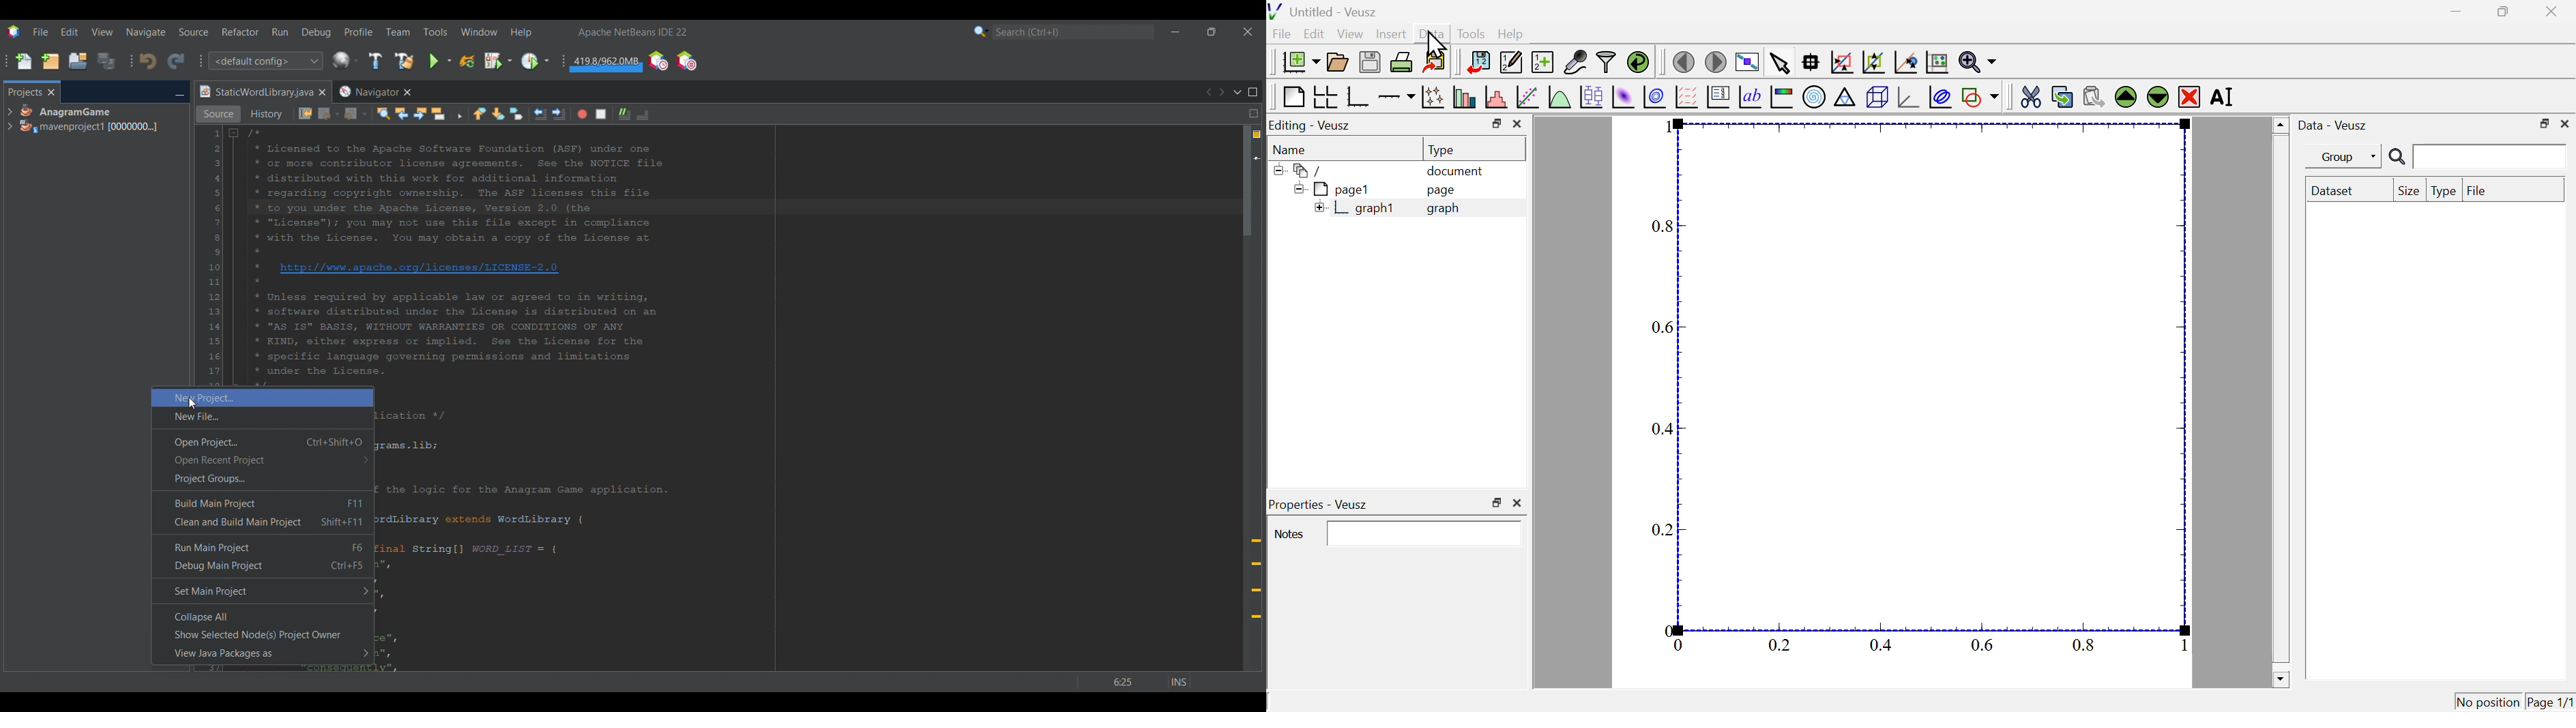 This screenshot has height=728, width=2576. Describe the element at coordinates (1357, 209) in the screenshot. I see `graph1` at that location.